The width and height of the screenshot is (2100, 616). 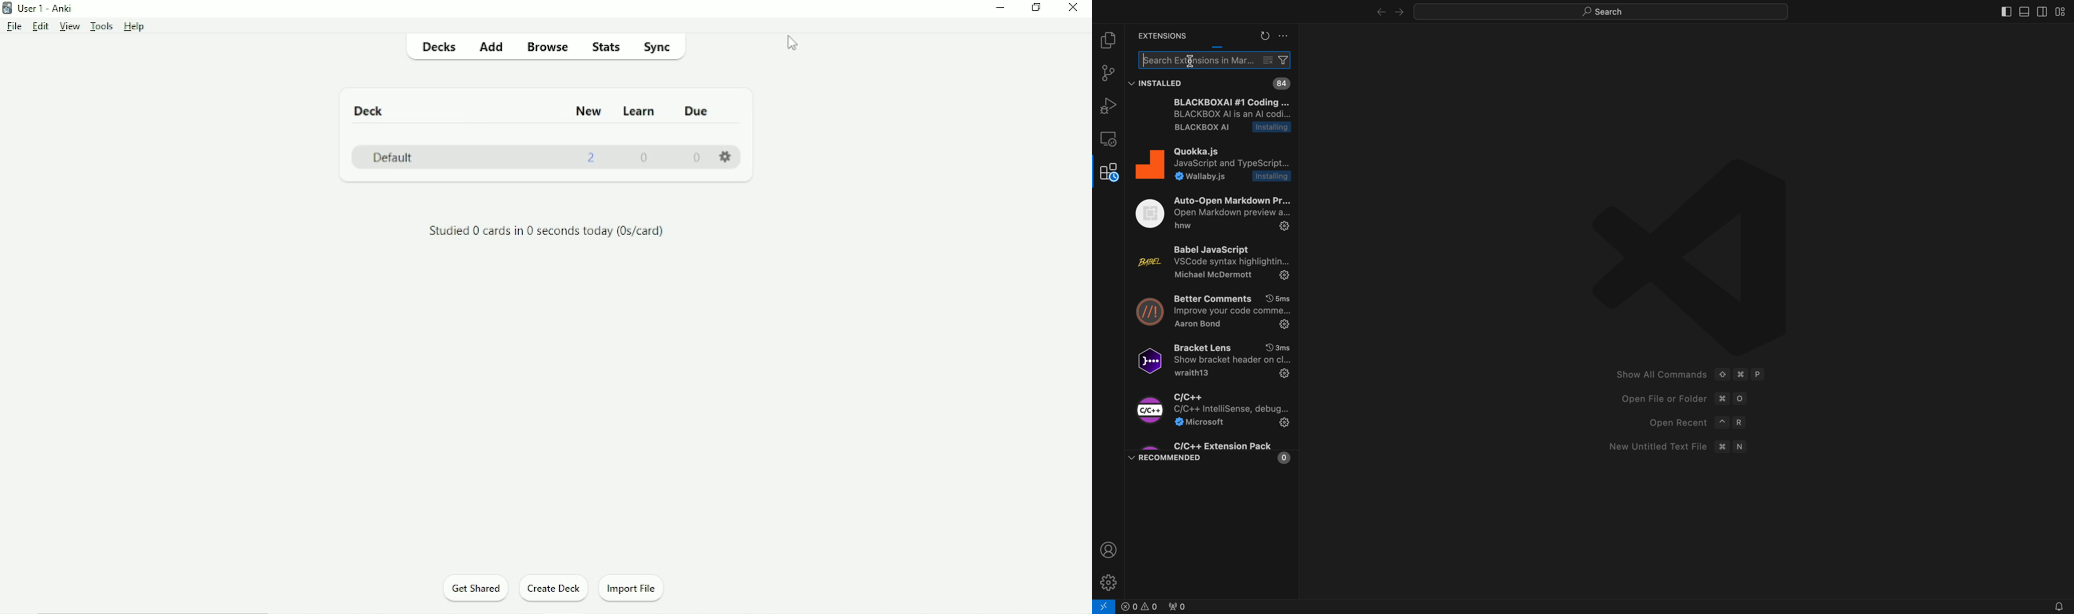 I want to click on Studied 0 cards in 0 seconds today., so click(x=547, y=232).